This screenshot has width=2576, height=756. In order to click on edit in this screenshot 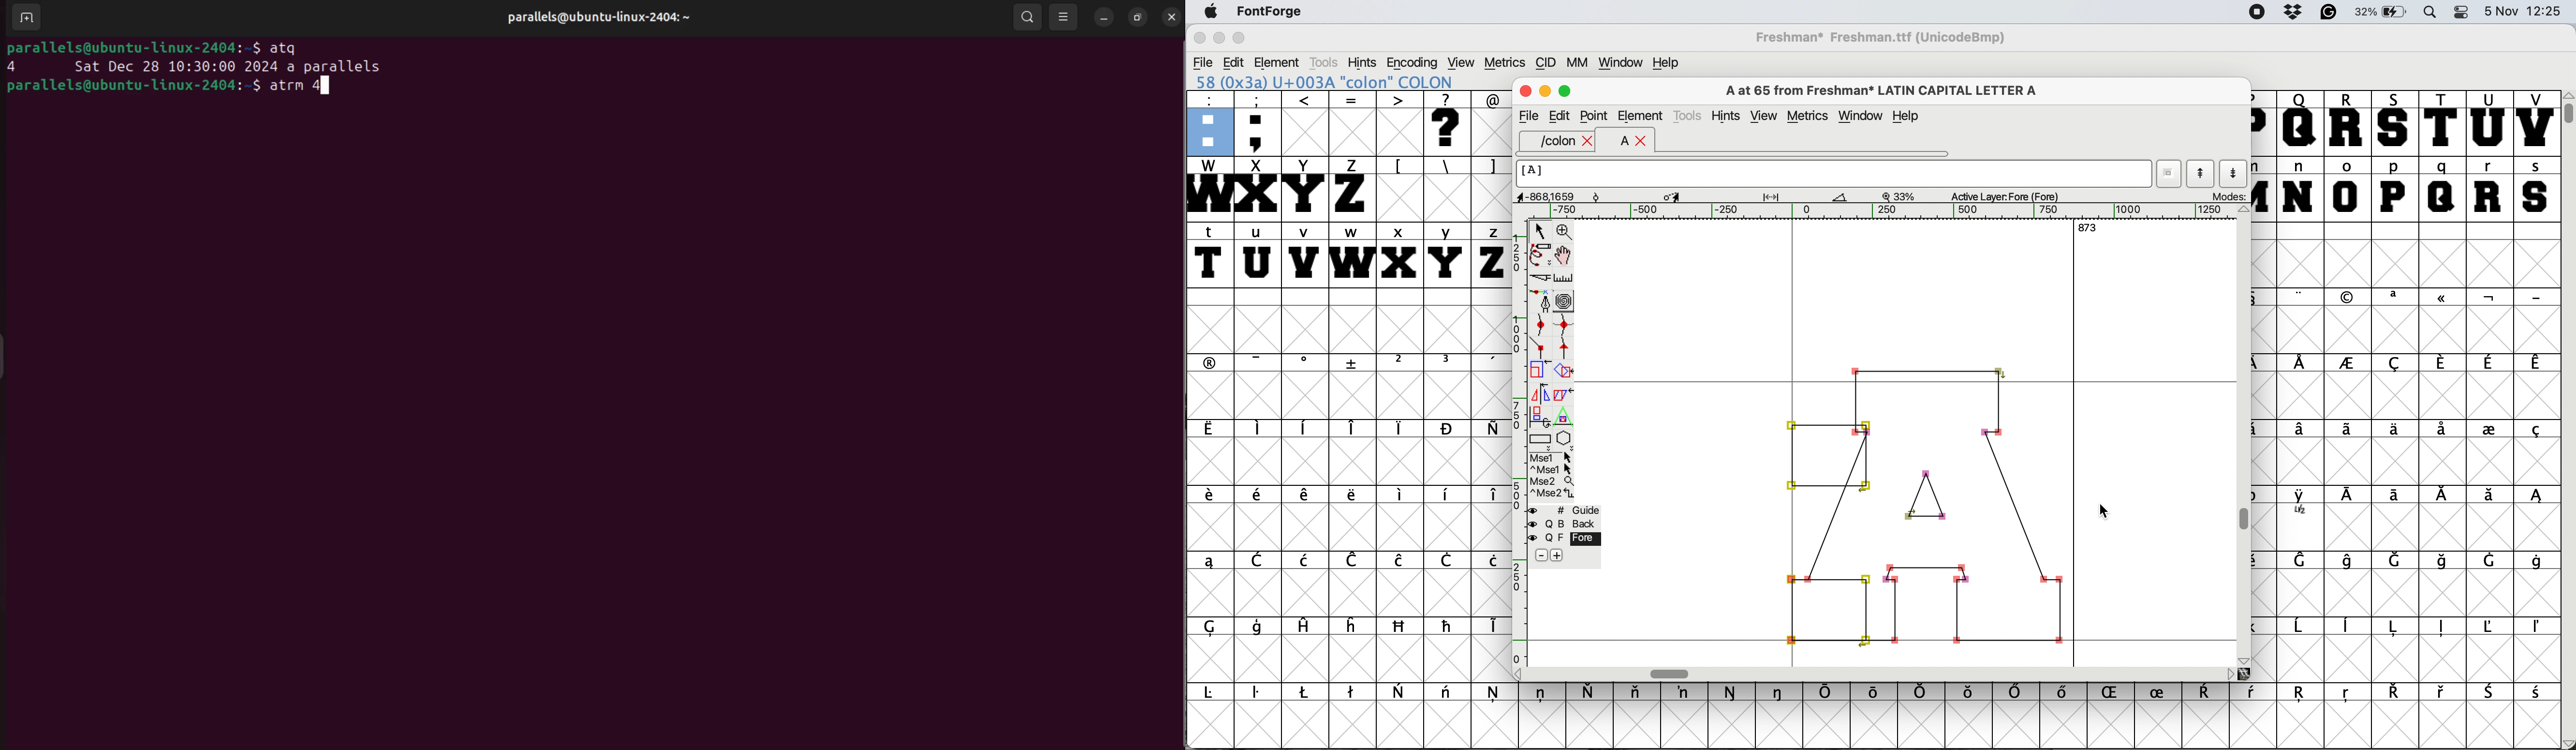, I will do `click(1561, 116)`.